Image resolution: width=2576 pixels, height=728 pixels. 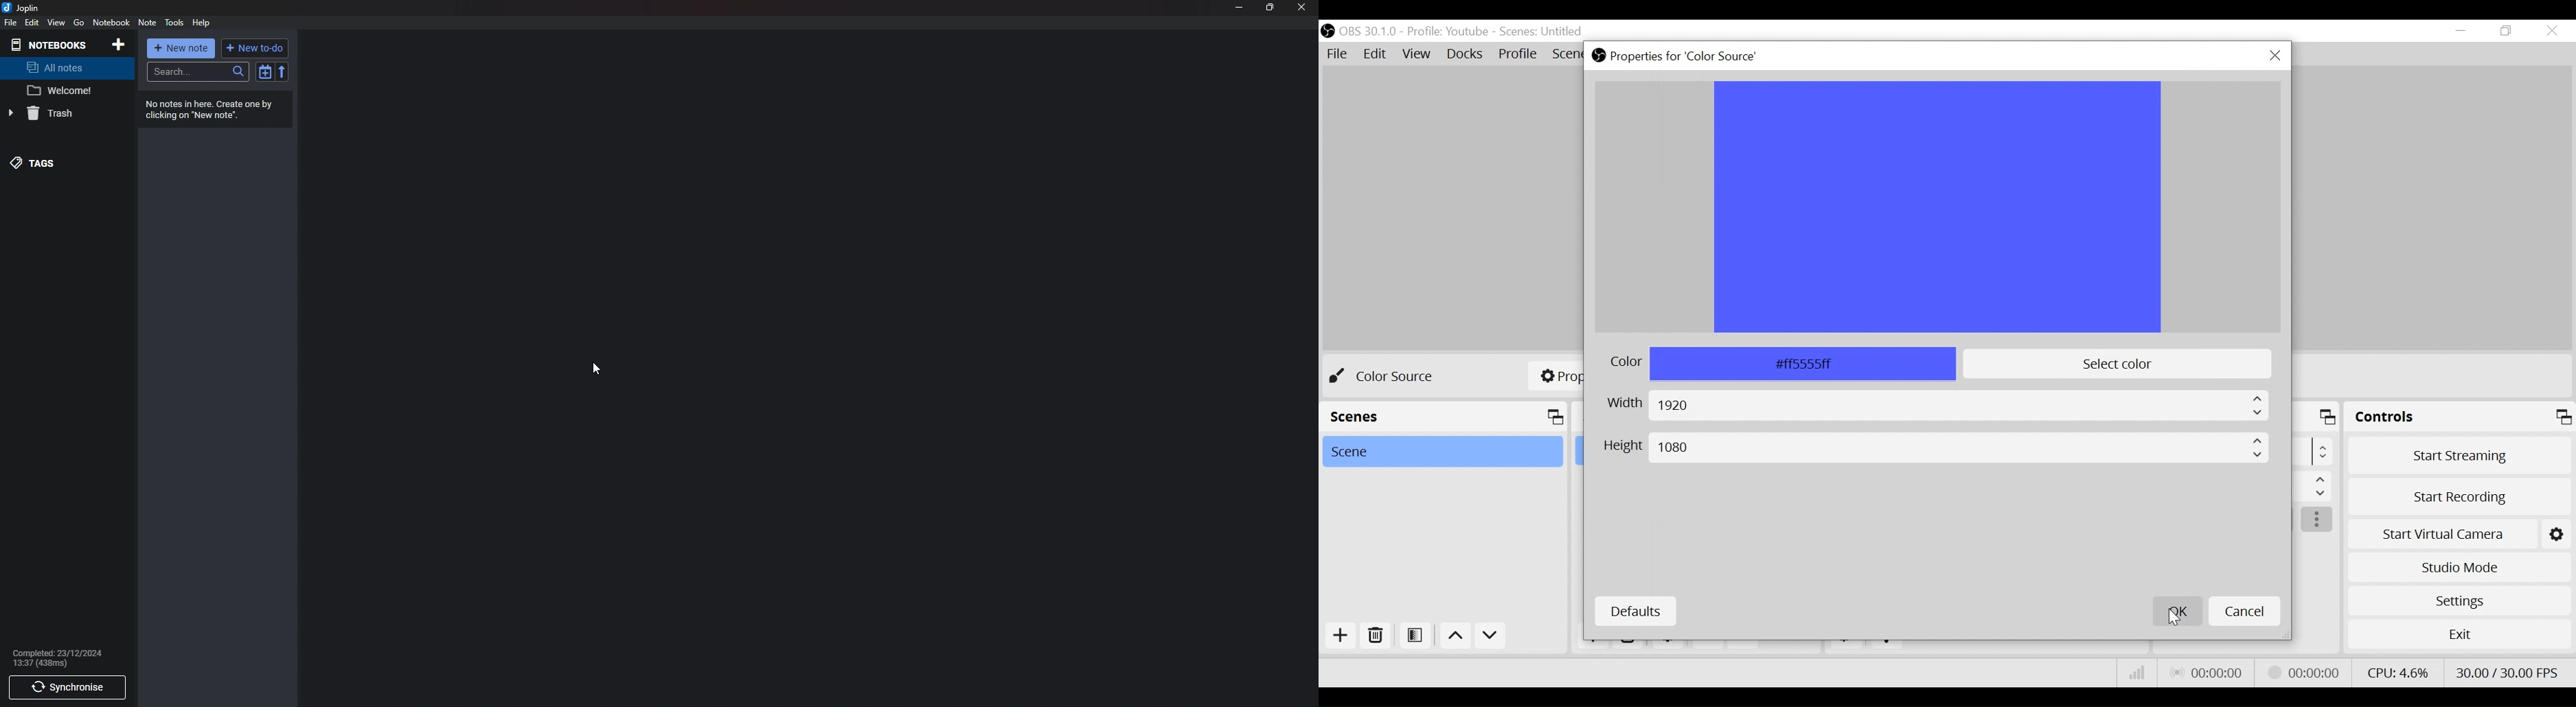 What do you see at coordinates (598, 367) in the screenshot?
I see `cursor` at bounding box center [598, 367].